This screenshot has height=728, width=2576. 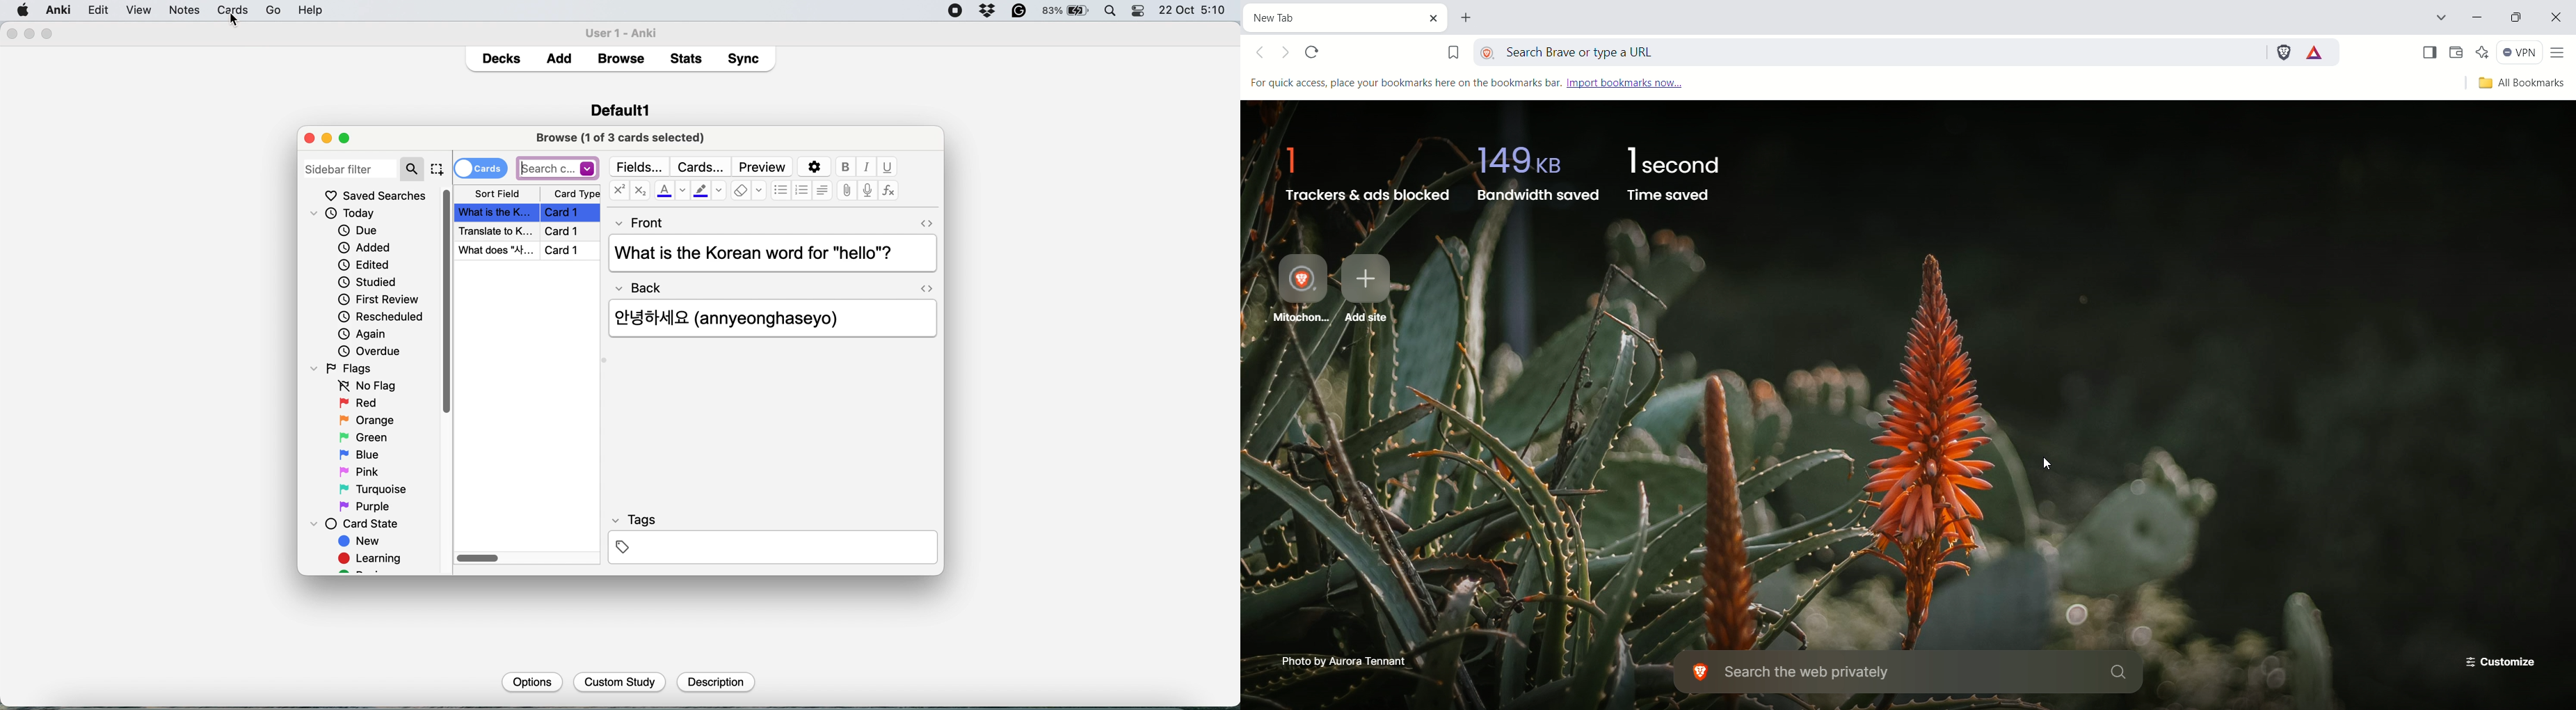 What do you see at coordinates (373, 560) in the screenshot?
I see `learning` at bounding box center [373, 560].